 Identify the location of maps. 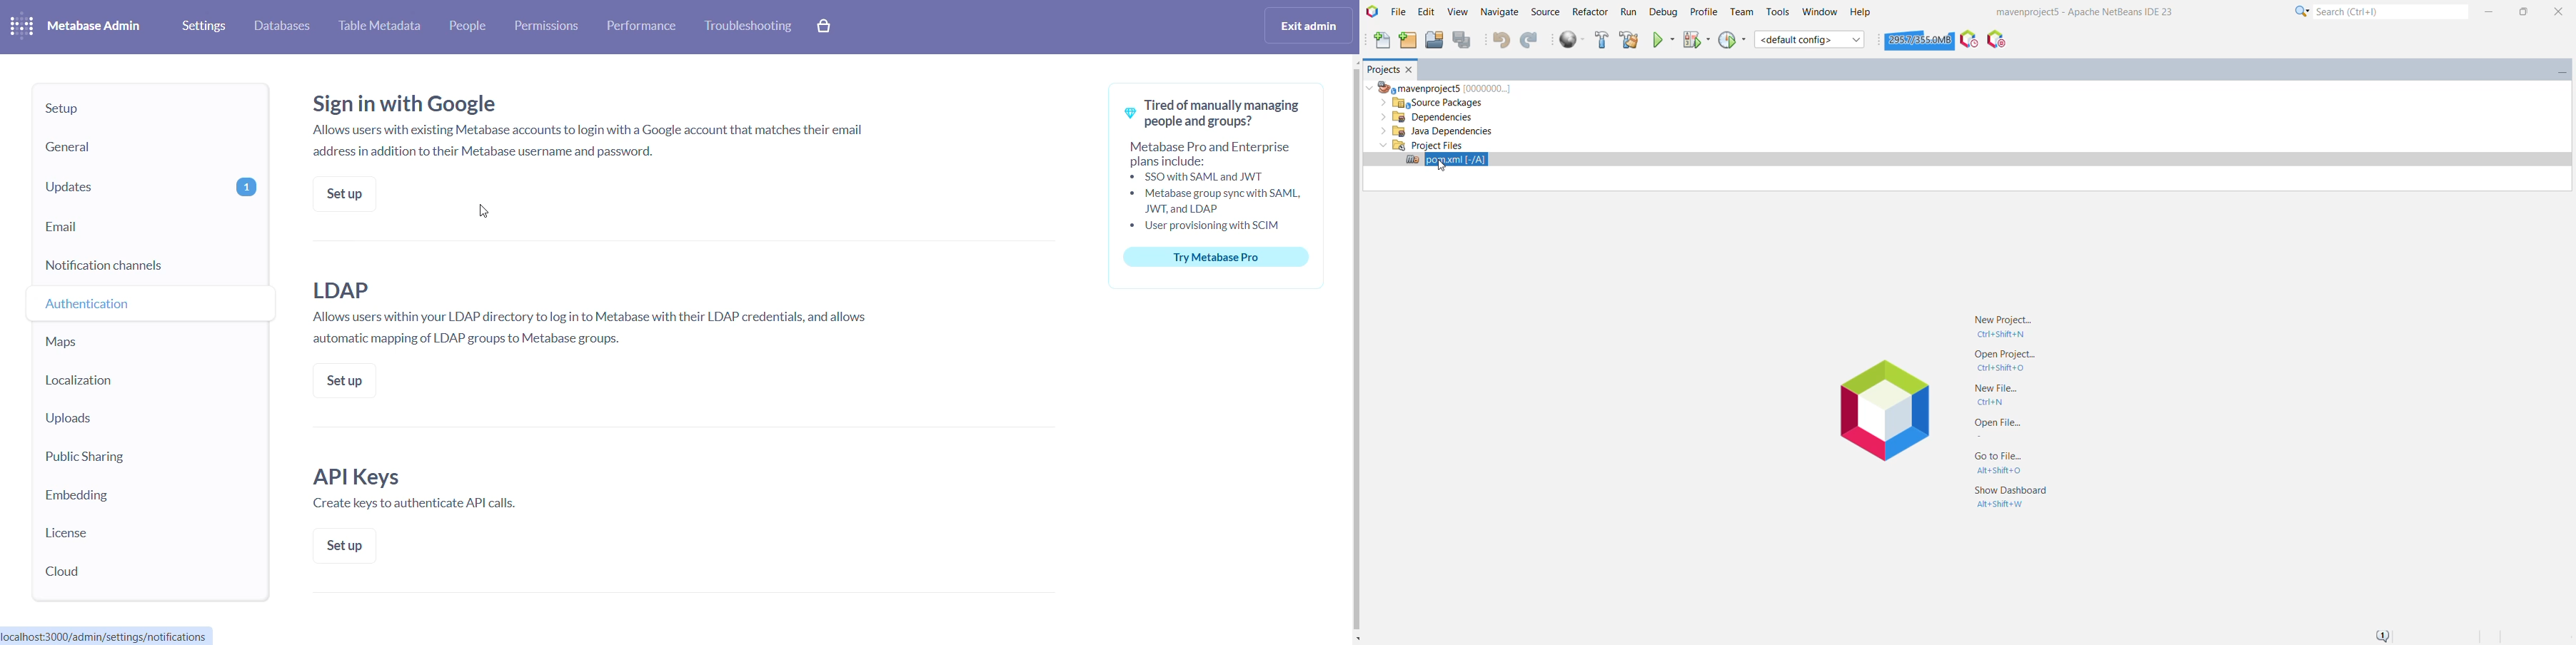
(115, 346).